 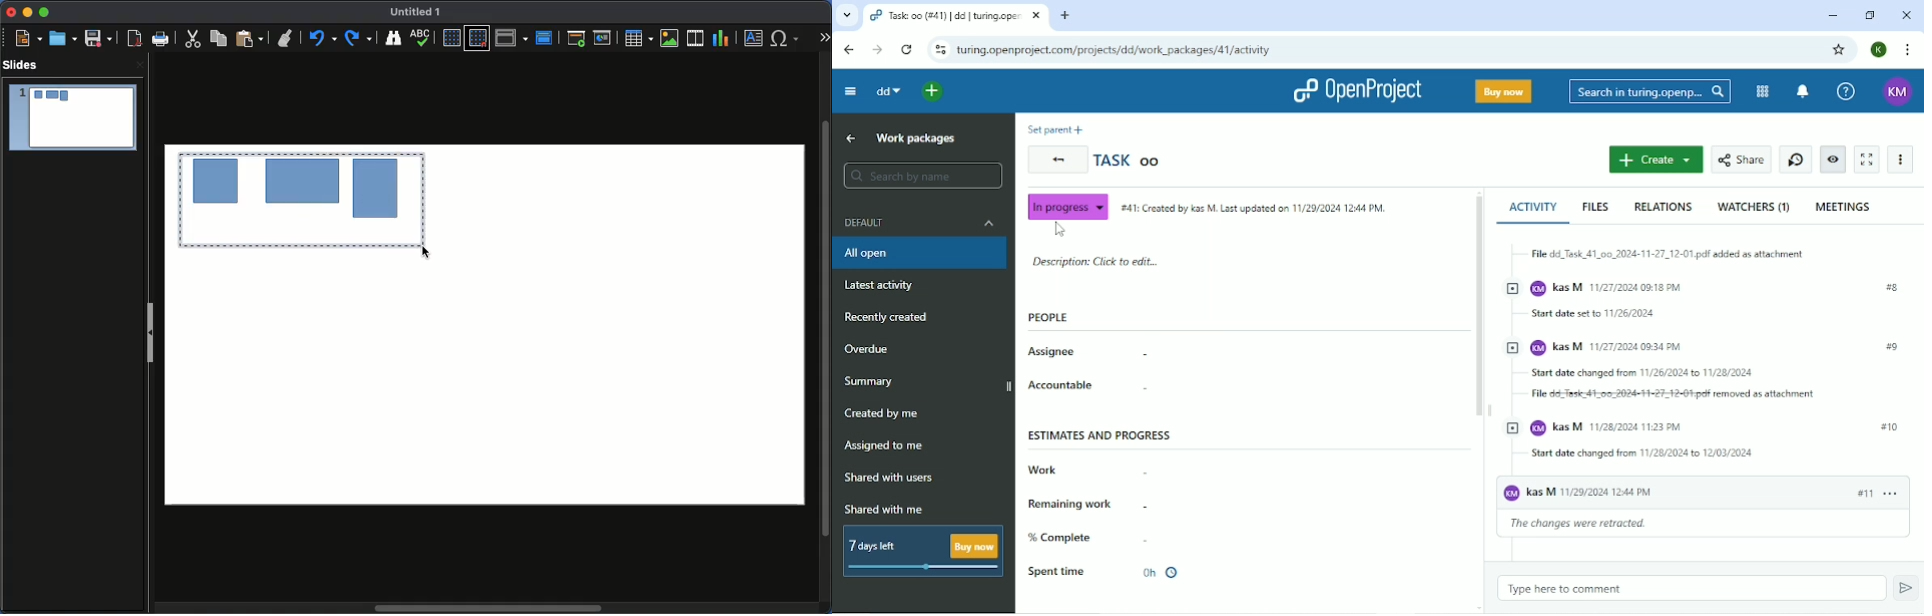 I want to click on Activate zen mode, so click(x=1869, y=159).